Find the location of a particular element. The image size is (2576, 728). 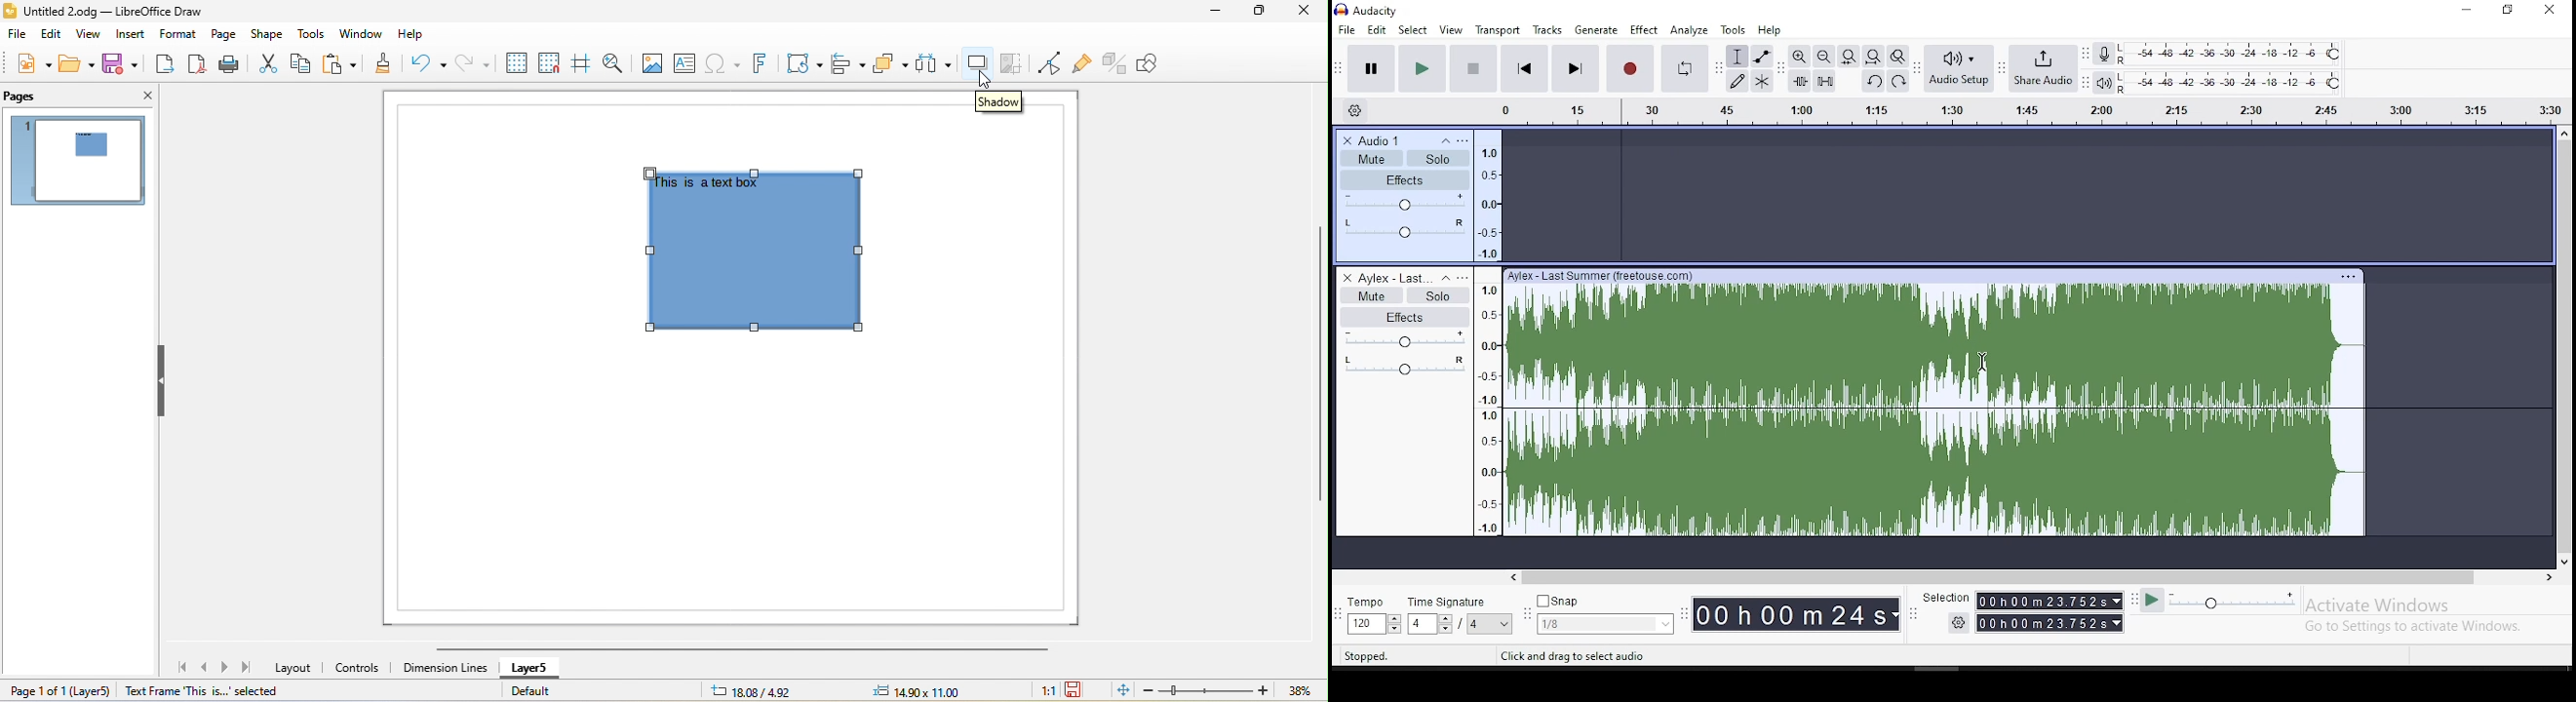

14.90x11.00 is located at coordinates (928, 690).